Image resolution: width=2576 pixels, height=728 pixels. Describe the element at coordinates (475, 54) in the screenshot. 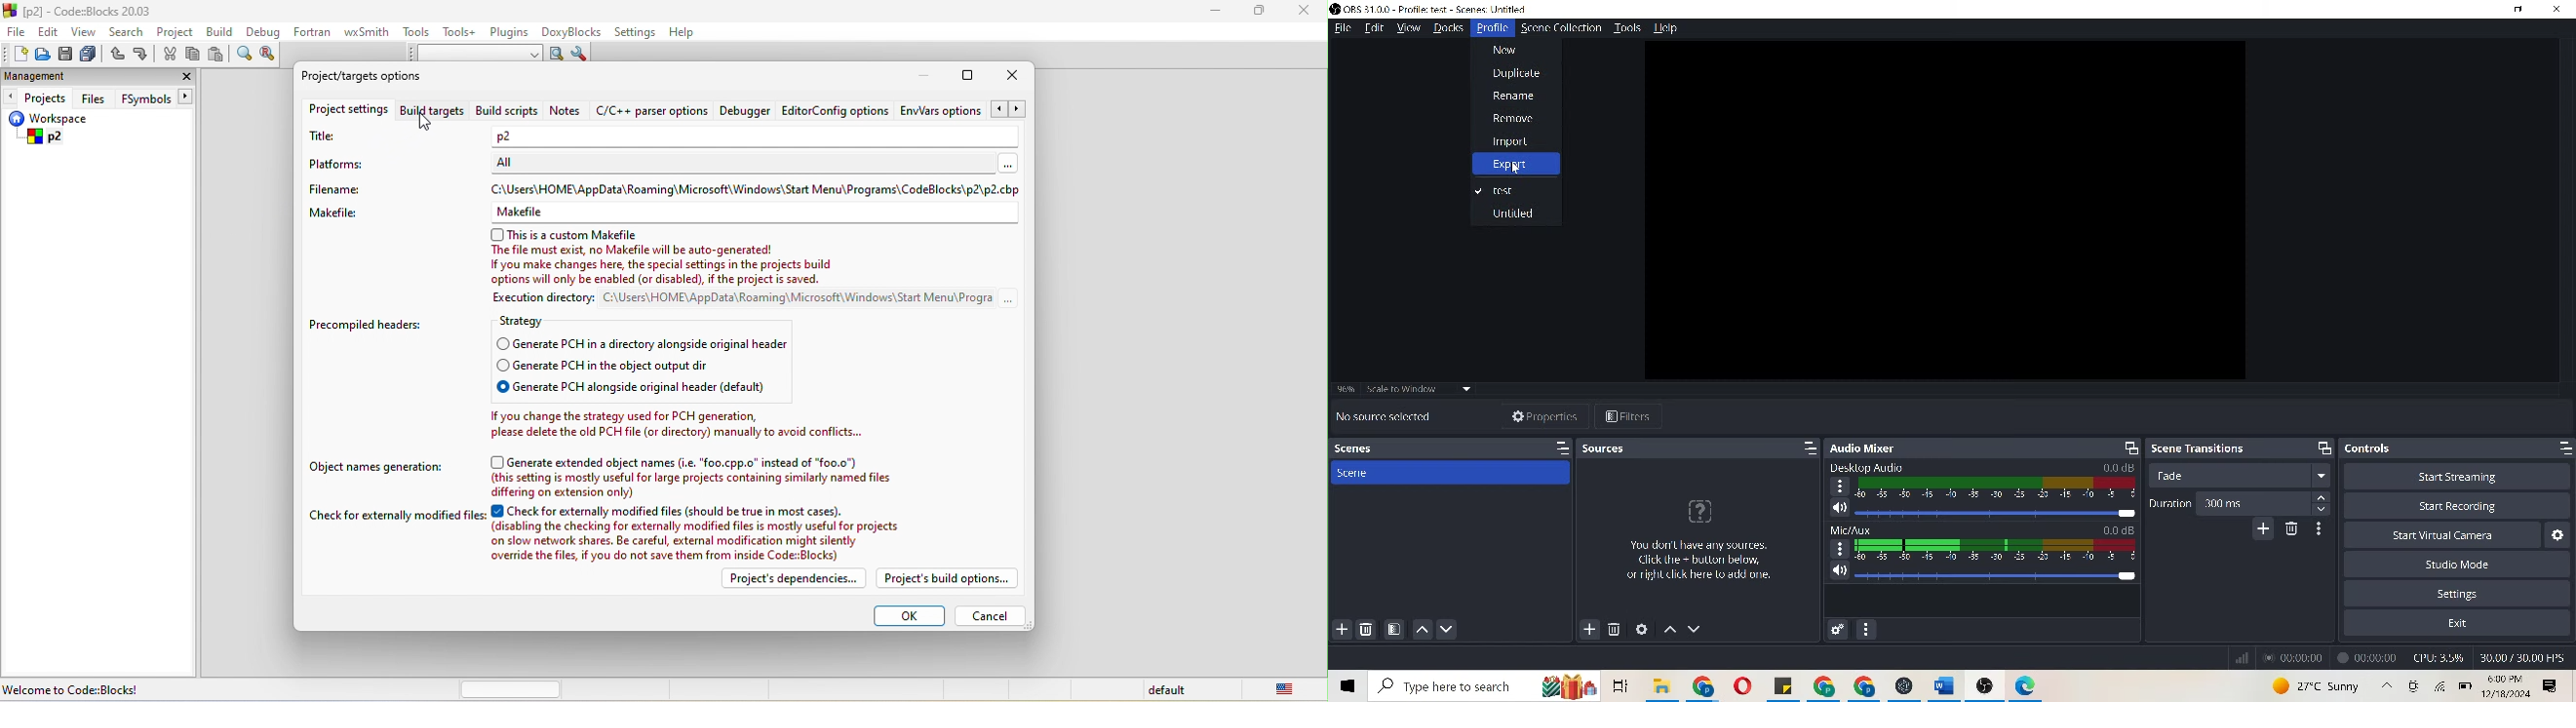

I see `text to search` at that location.